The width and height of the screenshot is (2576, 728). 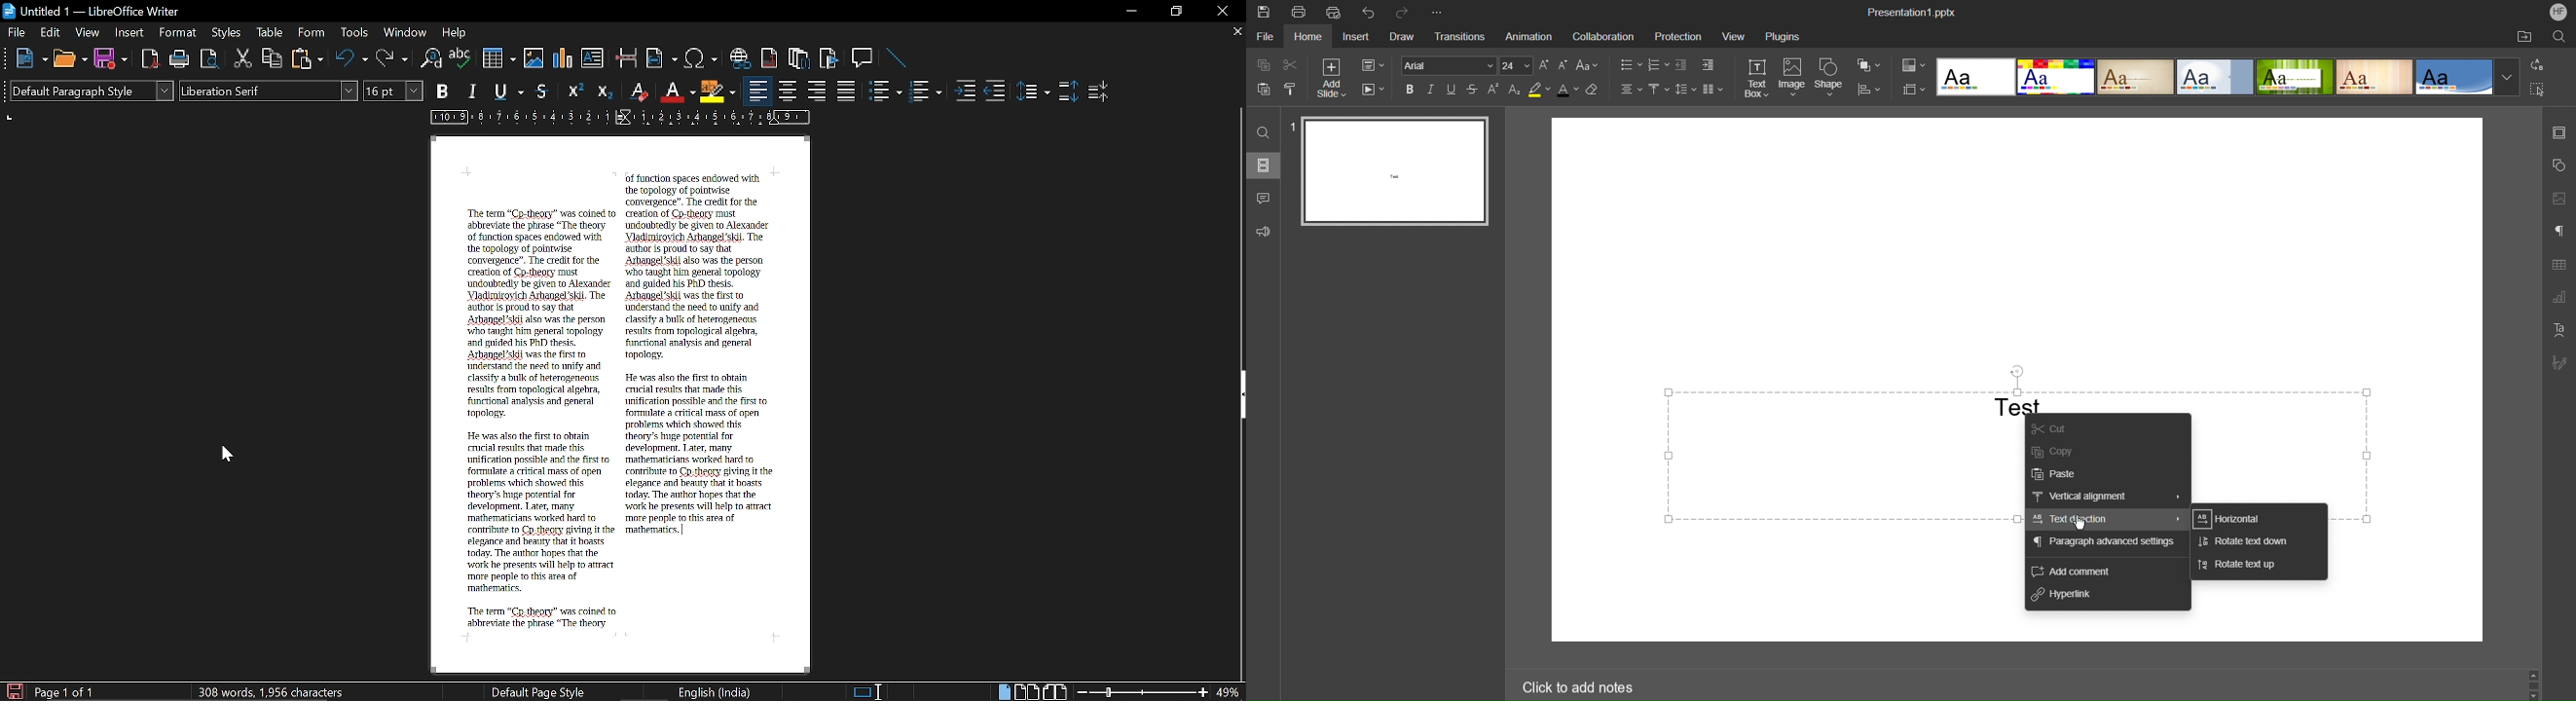 What do you see at coordinates (1604, 35) in the screenshot?
I see `Collaboration` at bounding box center [1604, 35].